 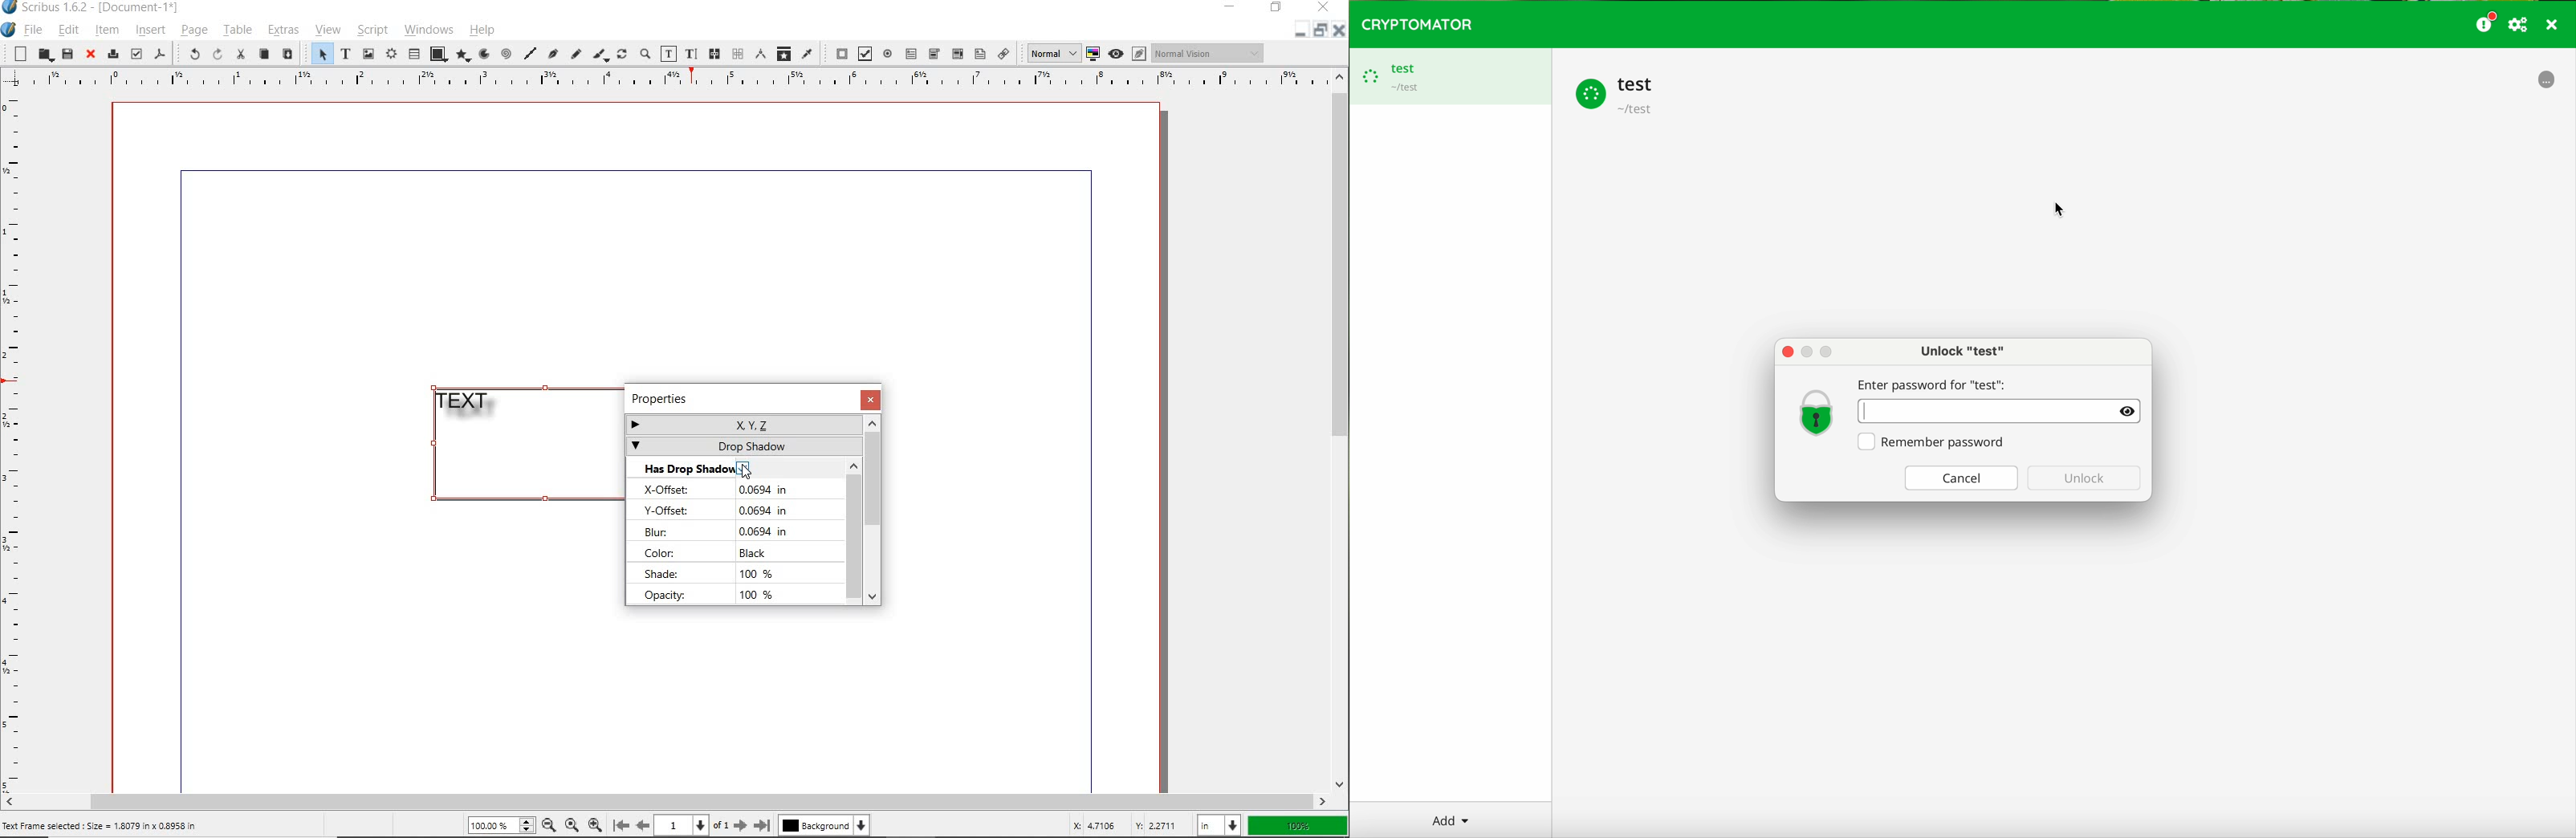 What do you see at coordinates (888, 54) in the screenshot?
I see `pdf radio button` at bounding box center [888, 54].